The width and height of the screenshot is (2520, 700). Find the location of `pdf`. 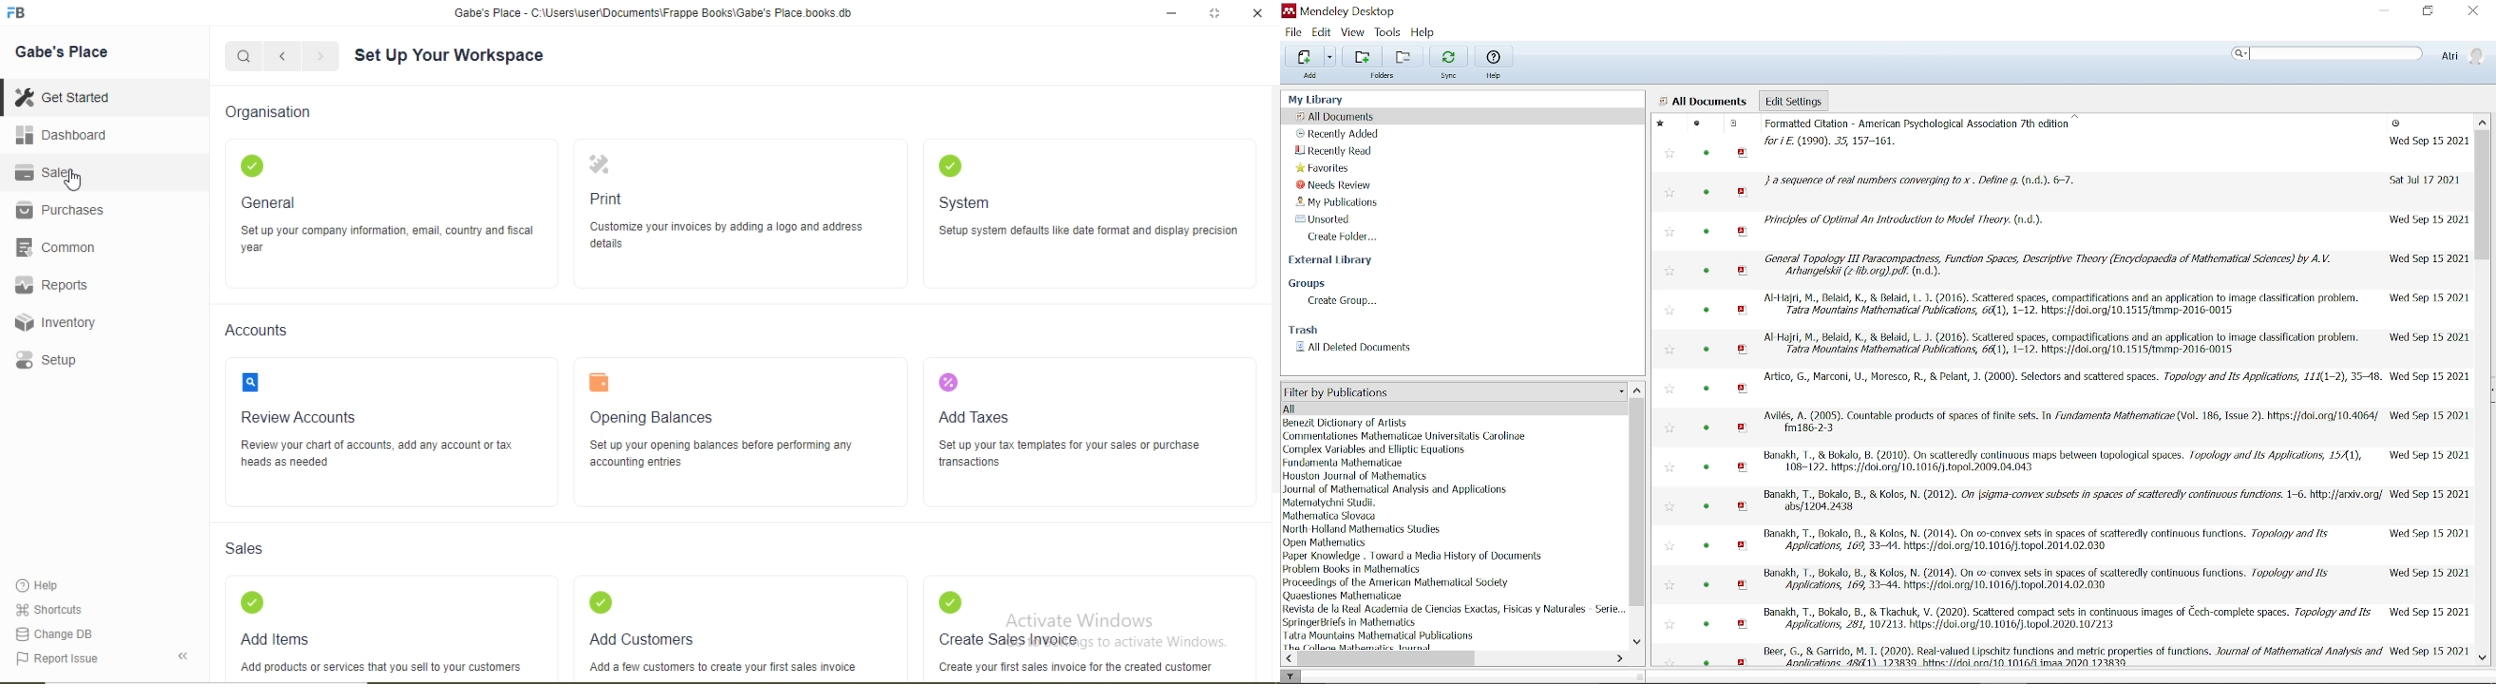

pdf is located at coordinates (1744, 428).